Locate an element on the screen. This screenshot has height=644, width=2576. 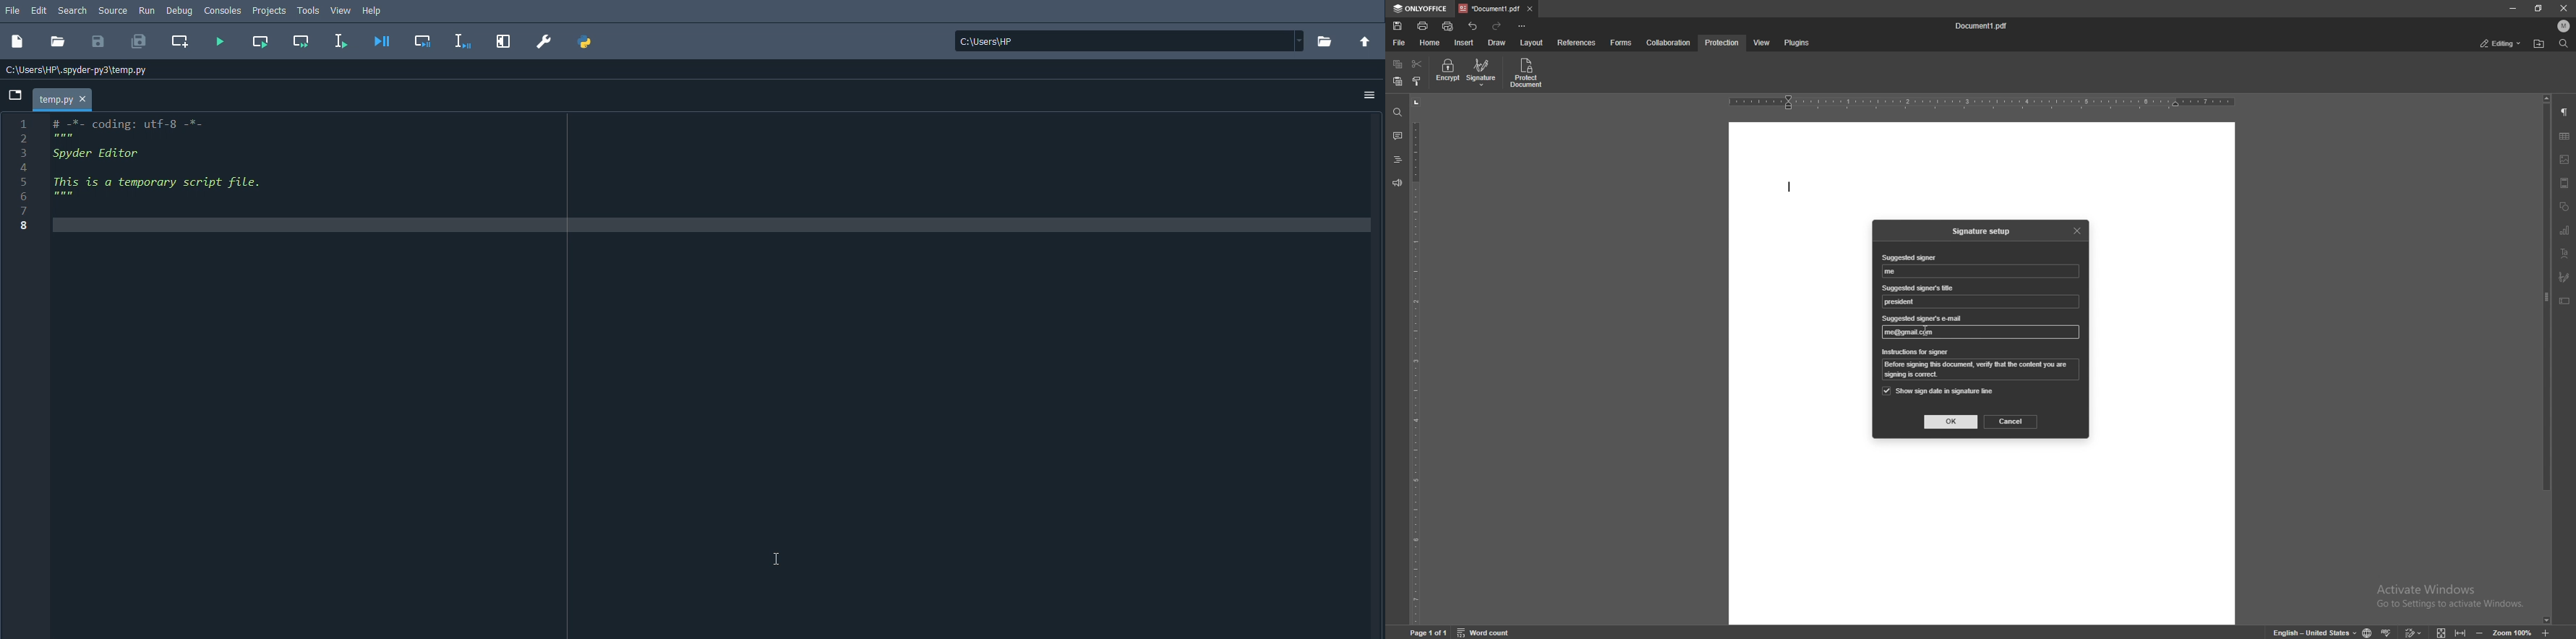
File is located at coordinates (14, 9).